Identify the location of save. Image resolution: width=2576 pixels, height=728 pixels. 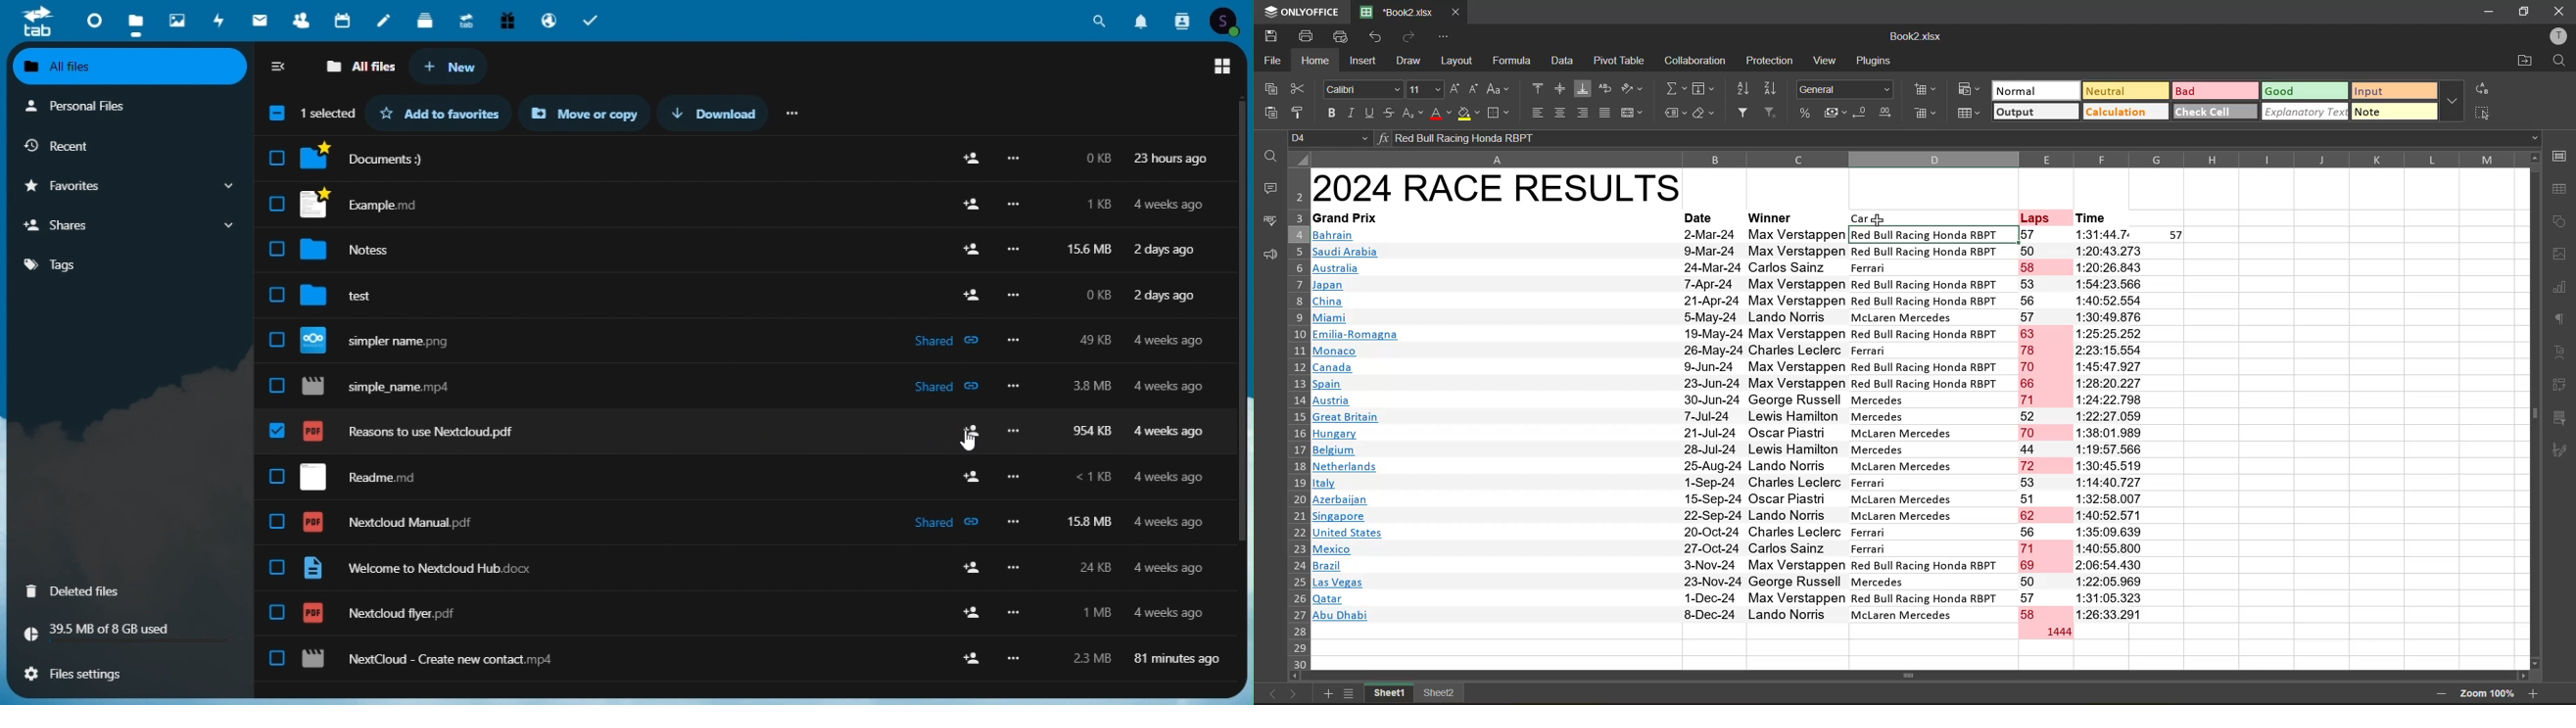
(1267, 35).